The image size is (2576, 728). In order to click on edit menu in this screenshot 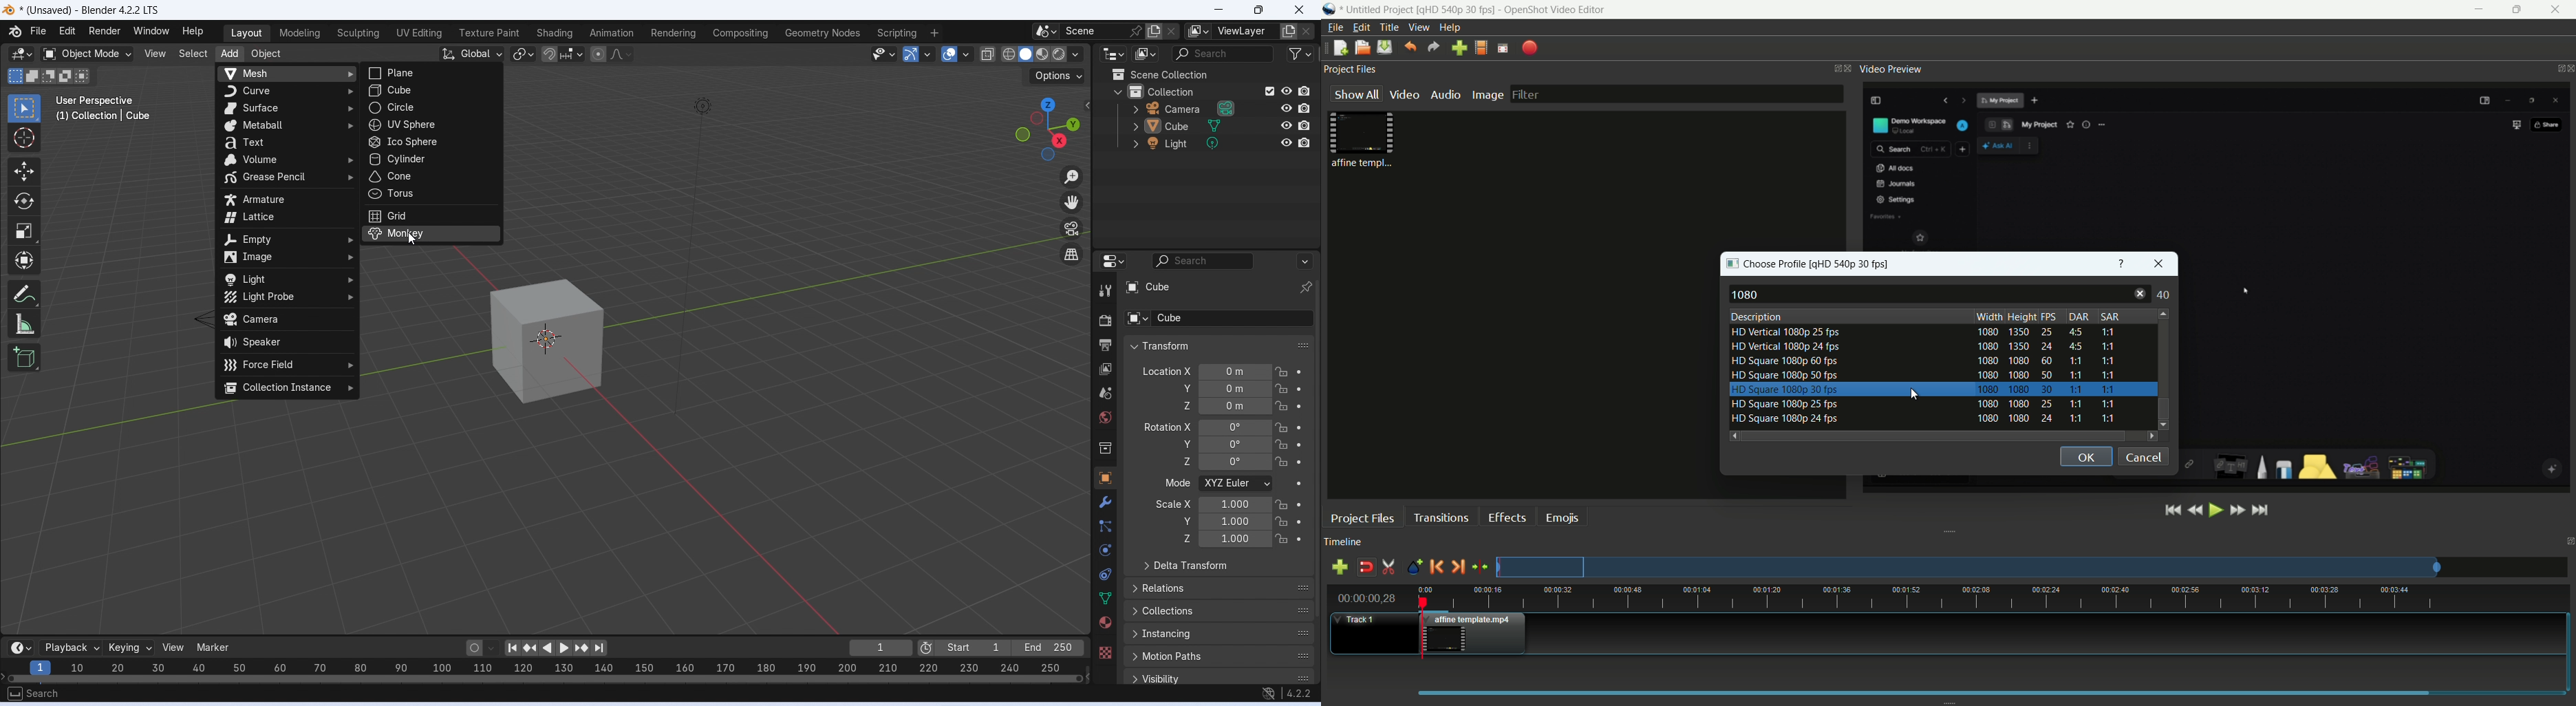, I will do `click(1361, 27)`.